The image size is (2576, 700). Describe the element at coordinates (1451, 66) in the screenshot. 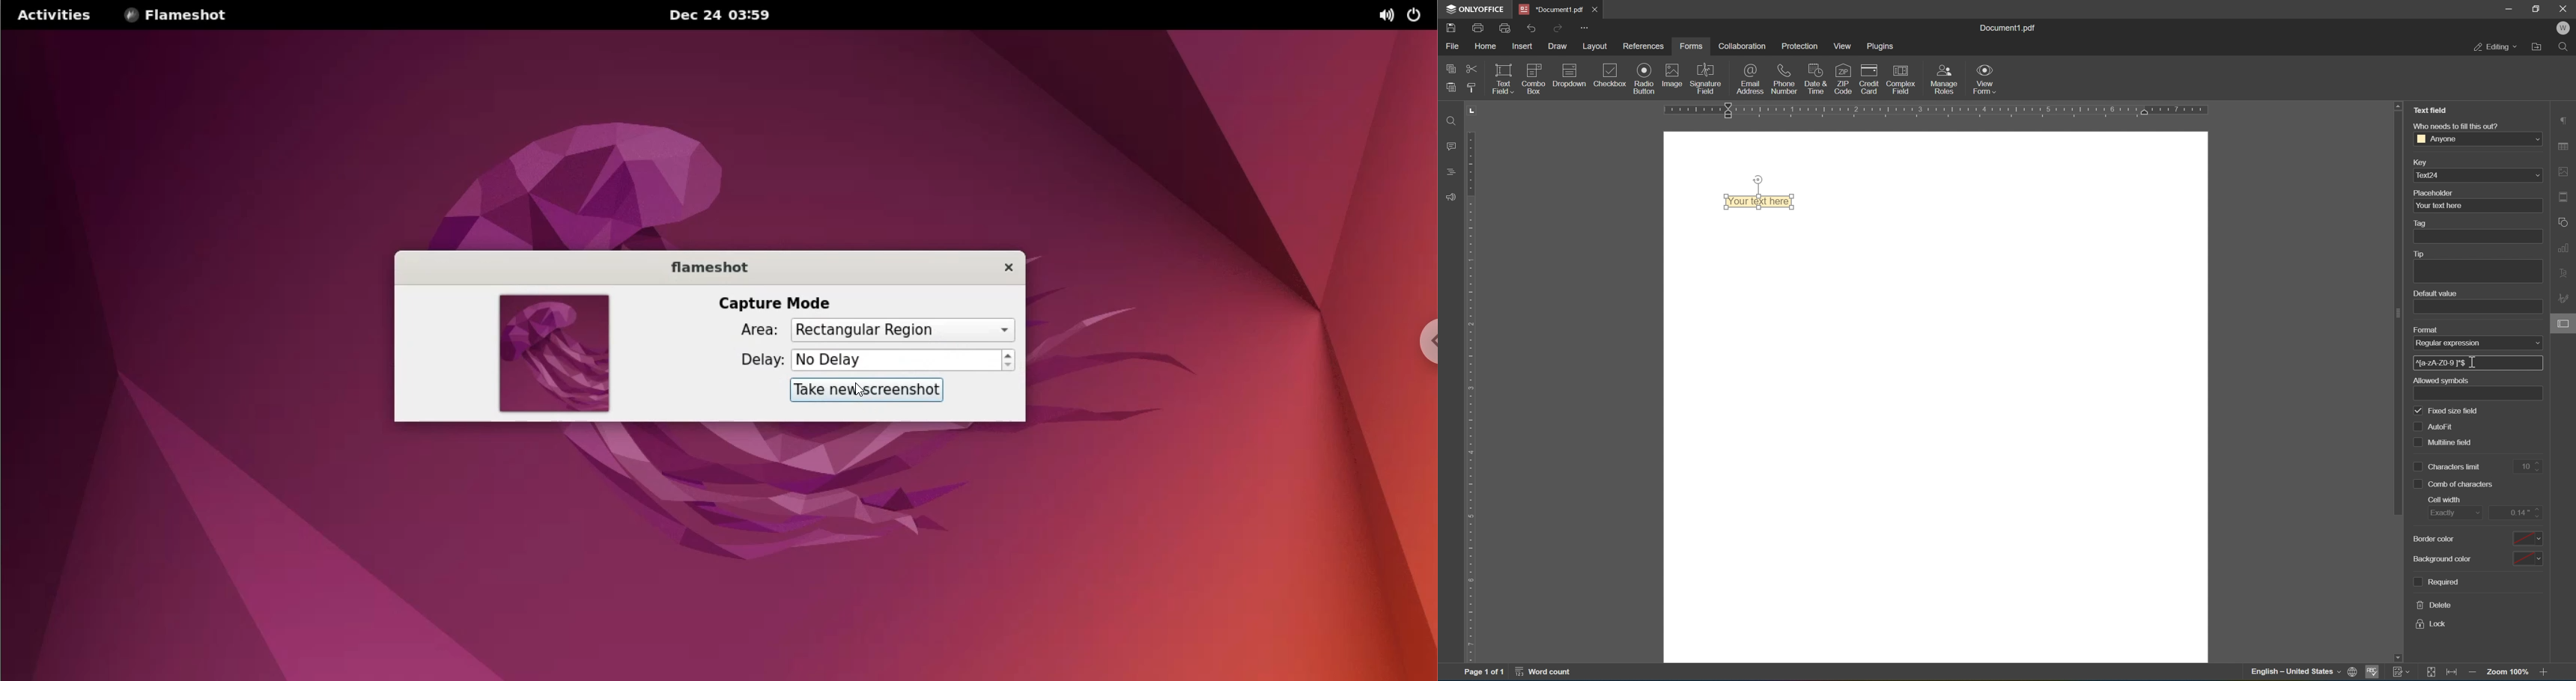

I see `copy` at that location.